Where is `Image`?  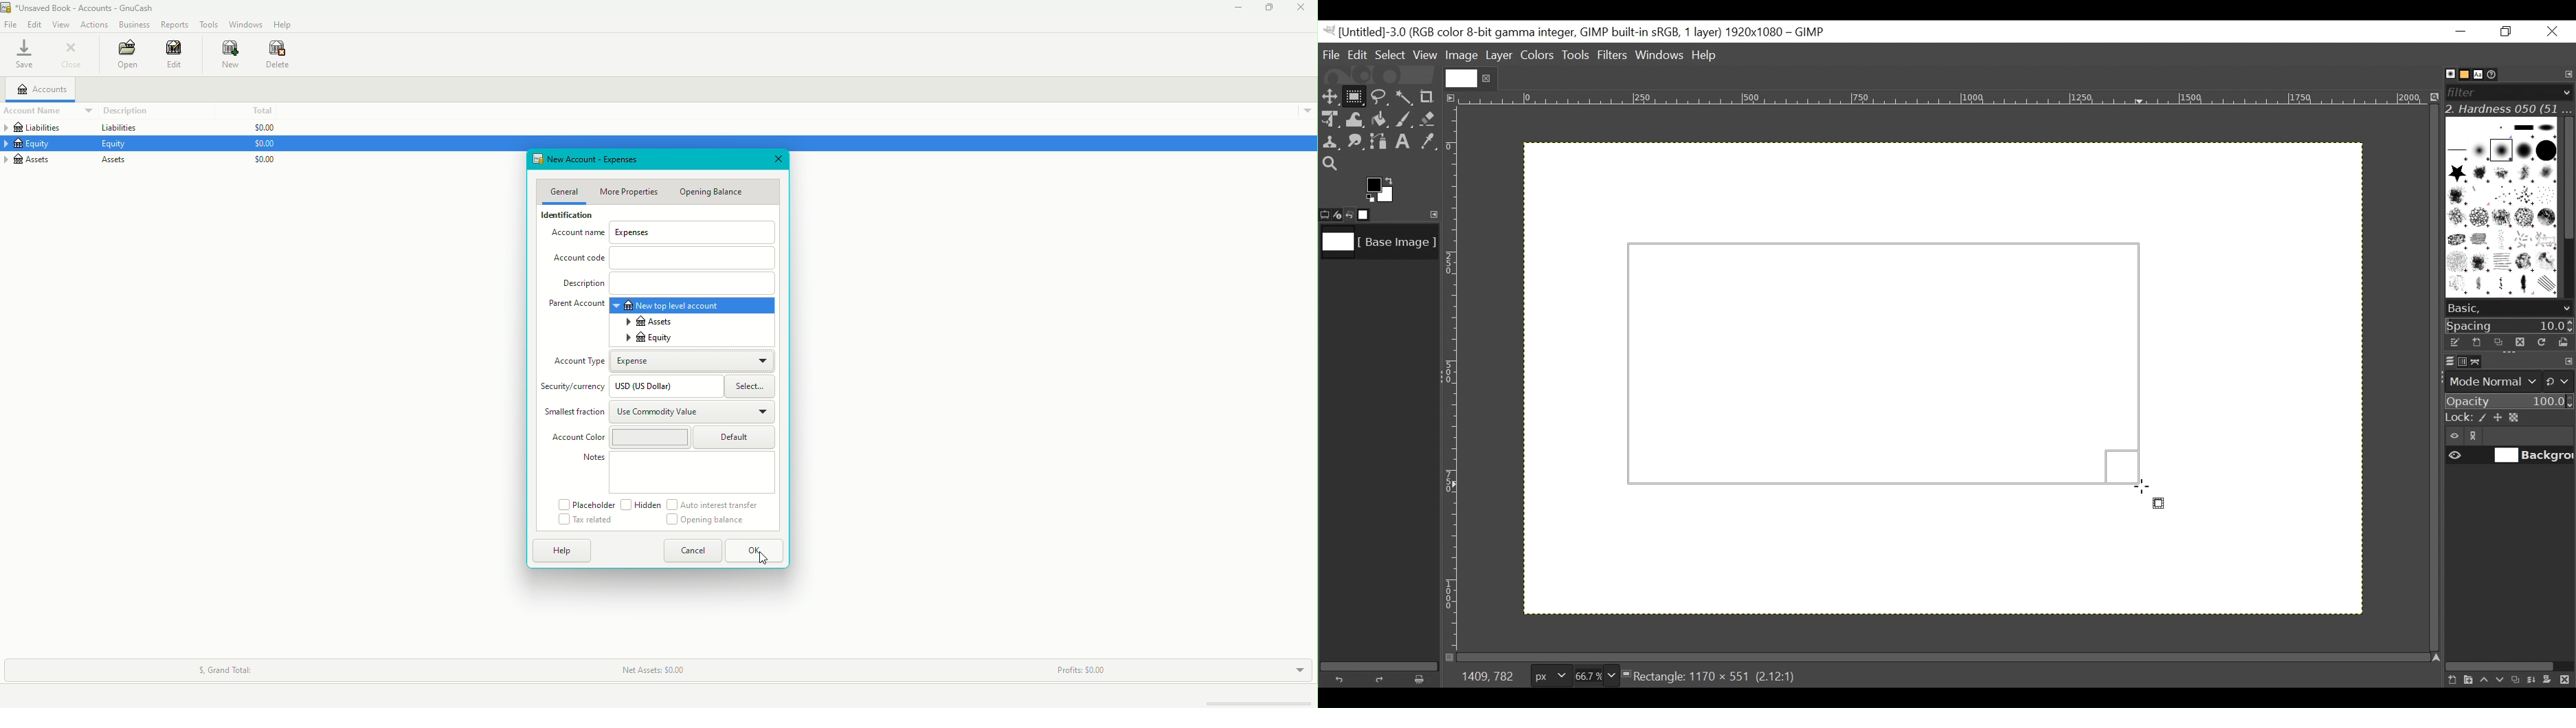 Image is located at coordinates (1461, 56).